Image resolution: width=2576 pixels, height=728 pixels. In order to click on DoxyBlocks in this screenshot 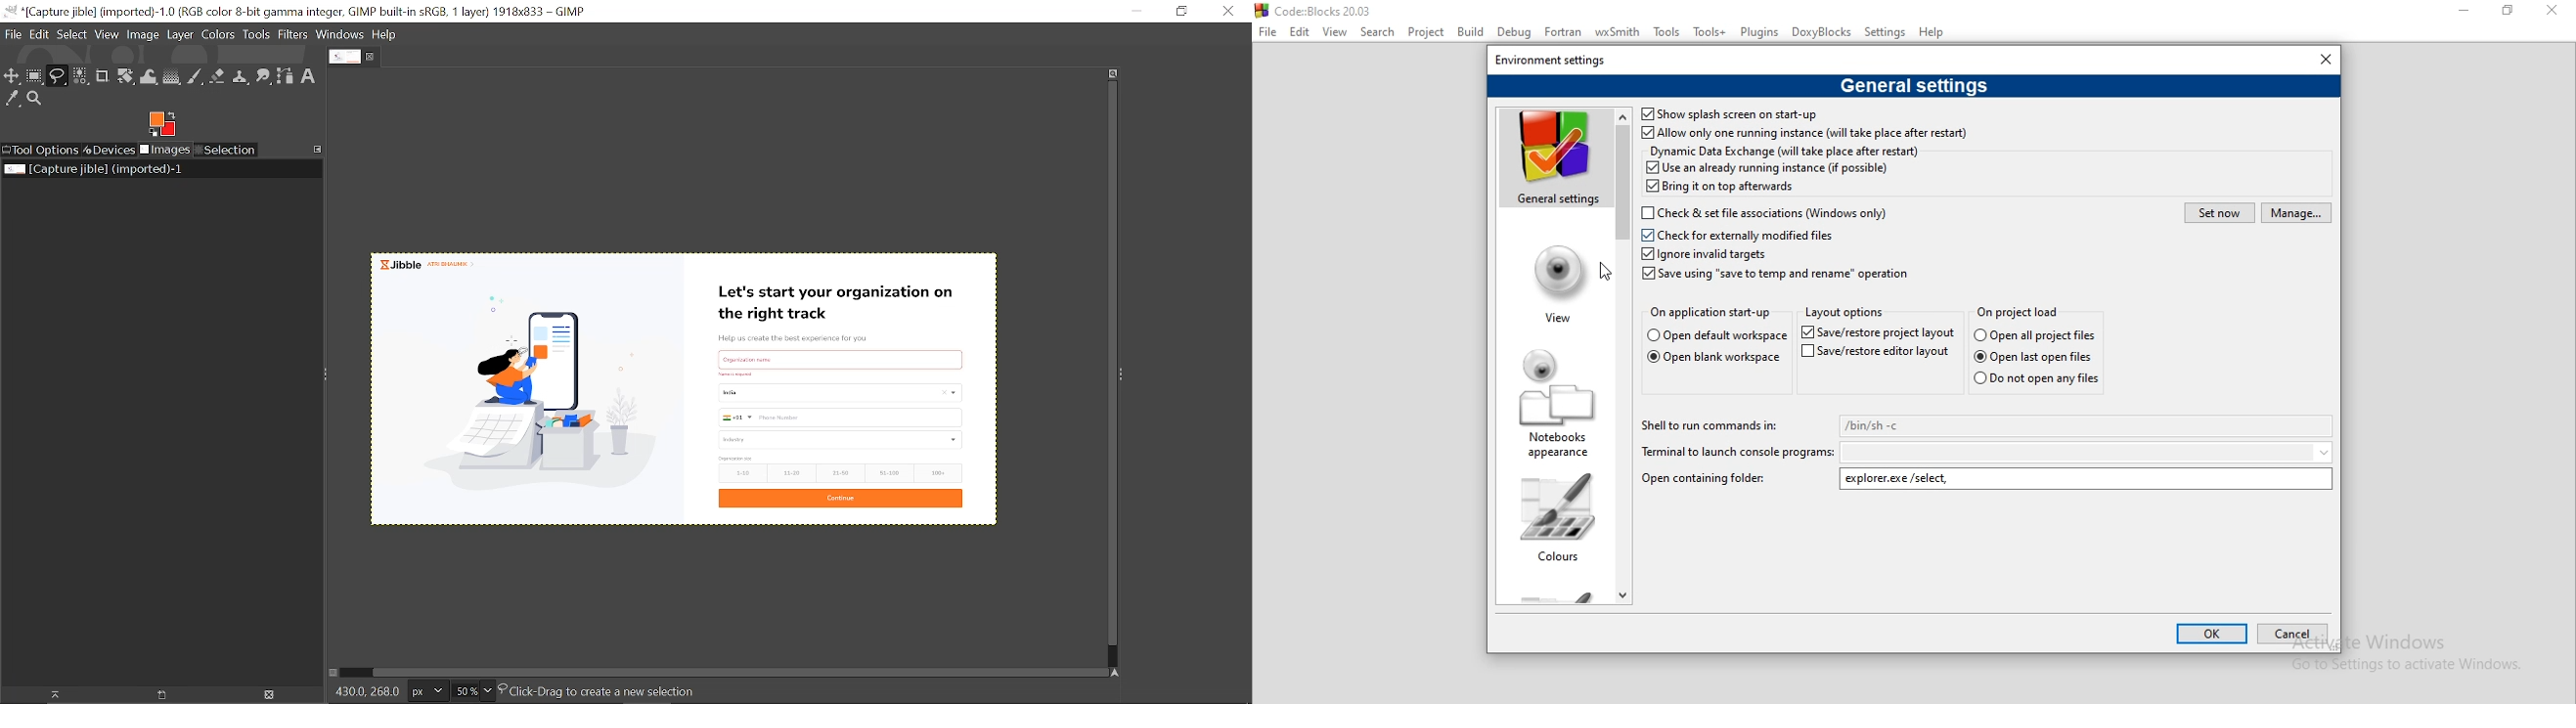, I will do `click(1823, 33)`.